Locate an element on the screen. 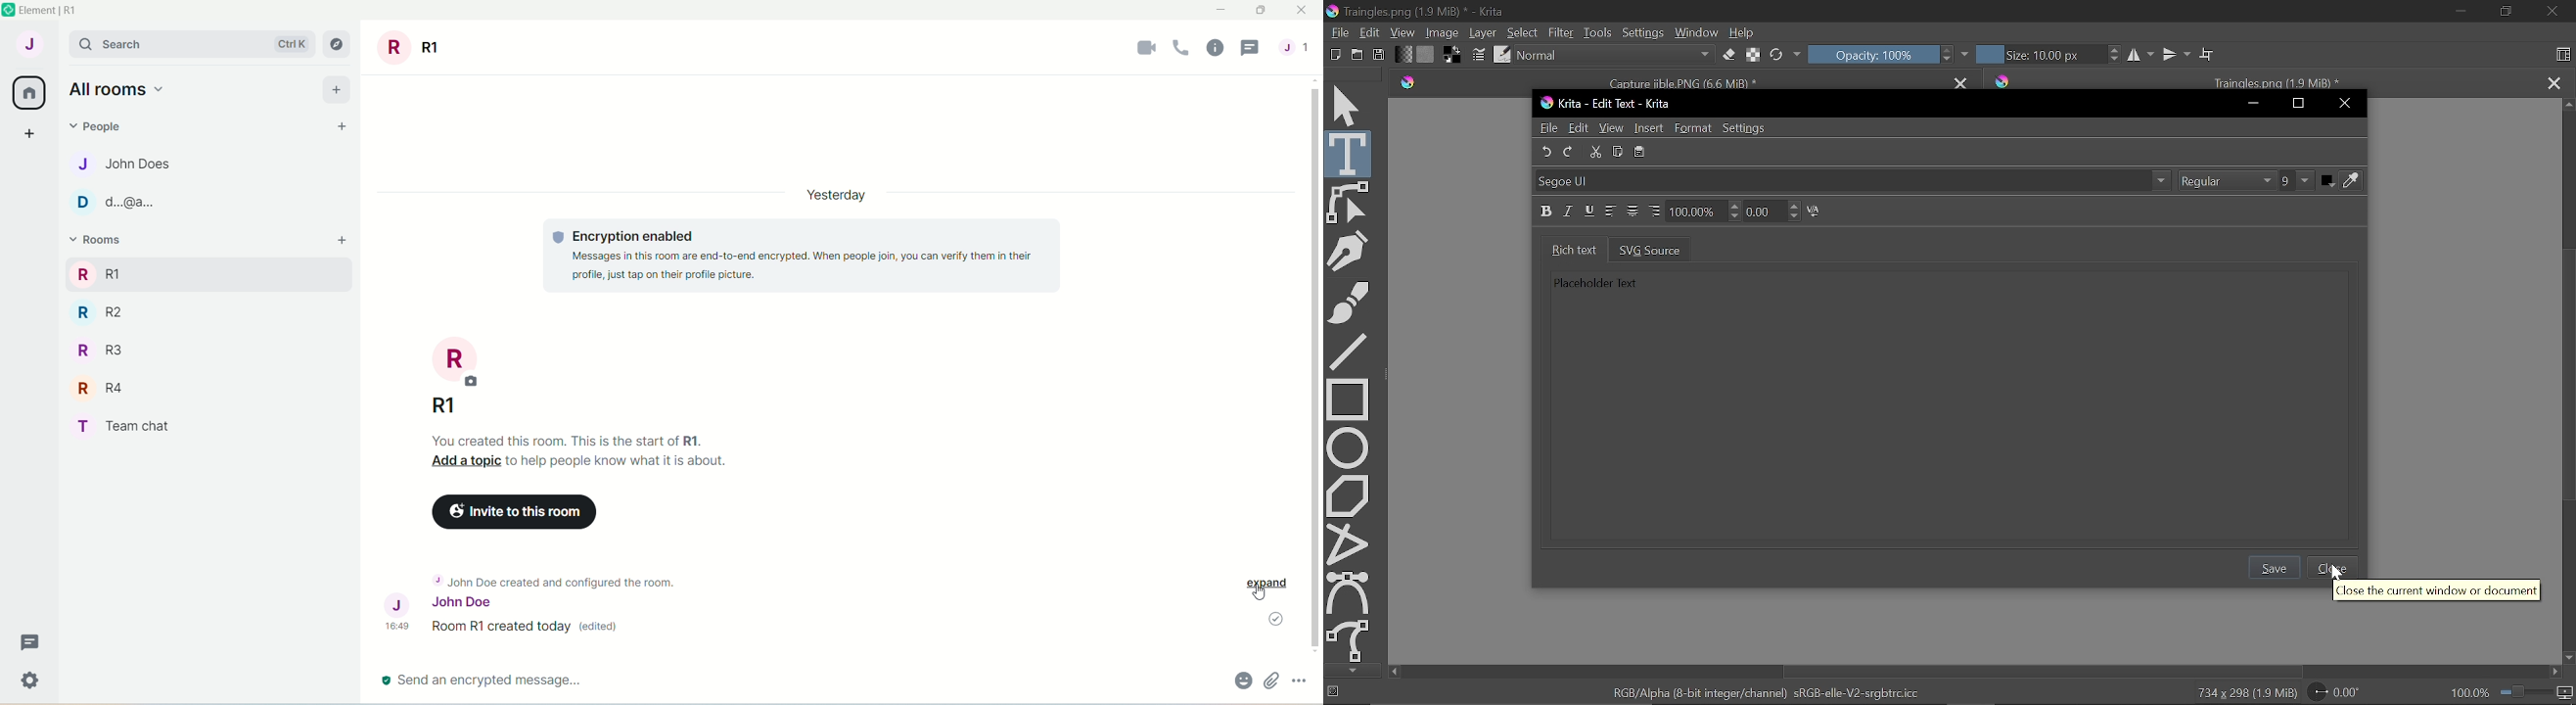  Underline is located at coordinates (1590, 211).